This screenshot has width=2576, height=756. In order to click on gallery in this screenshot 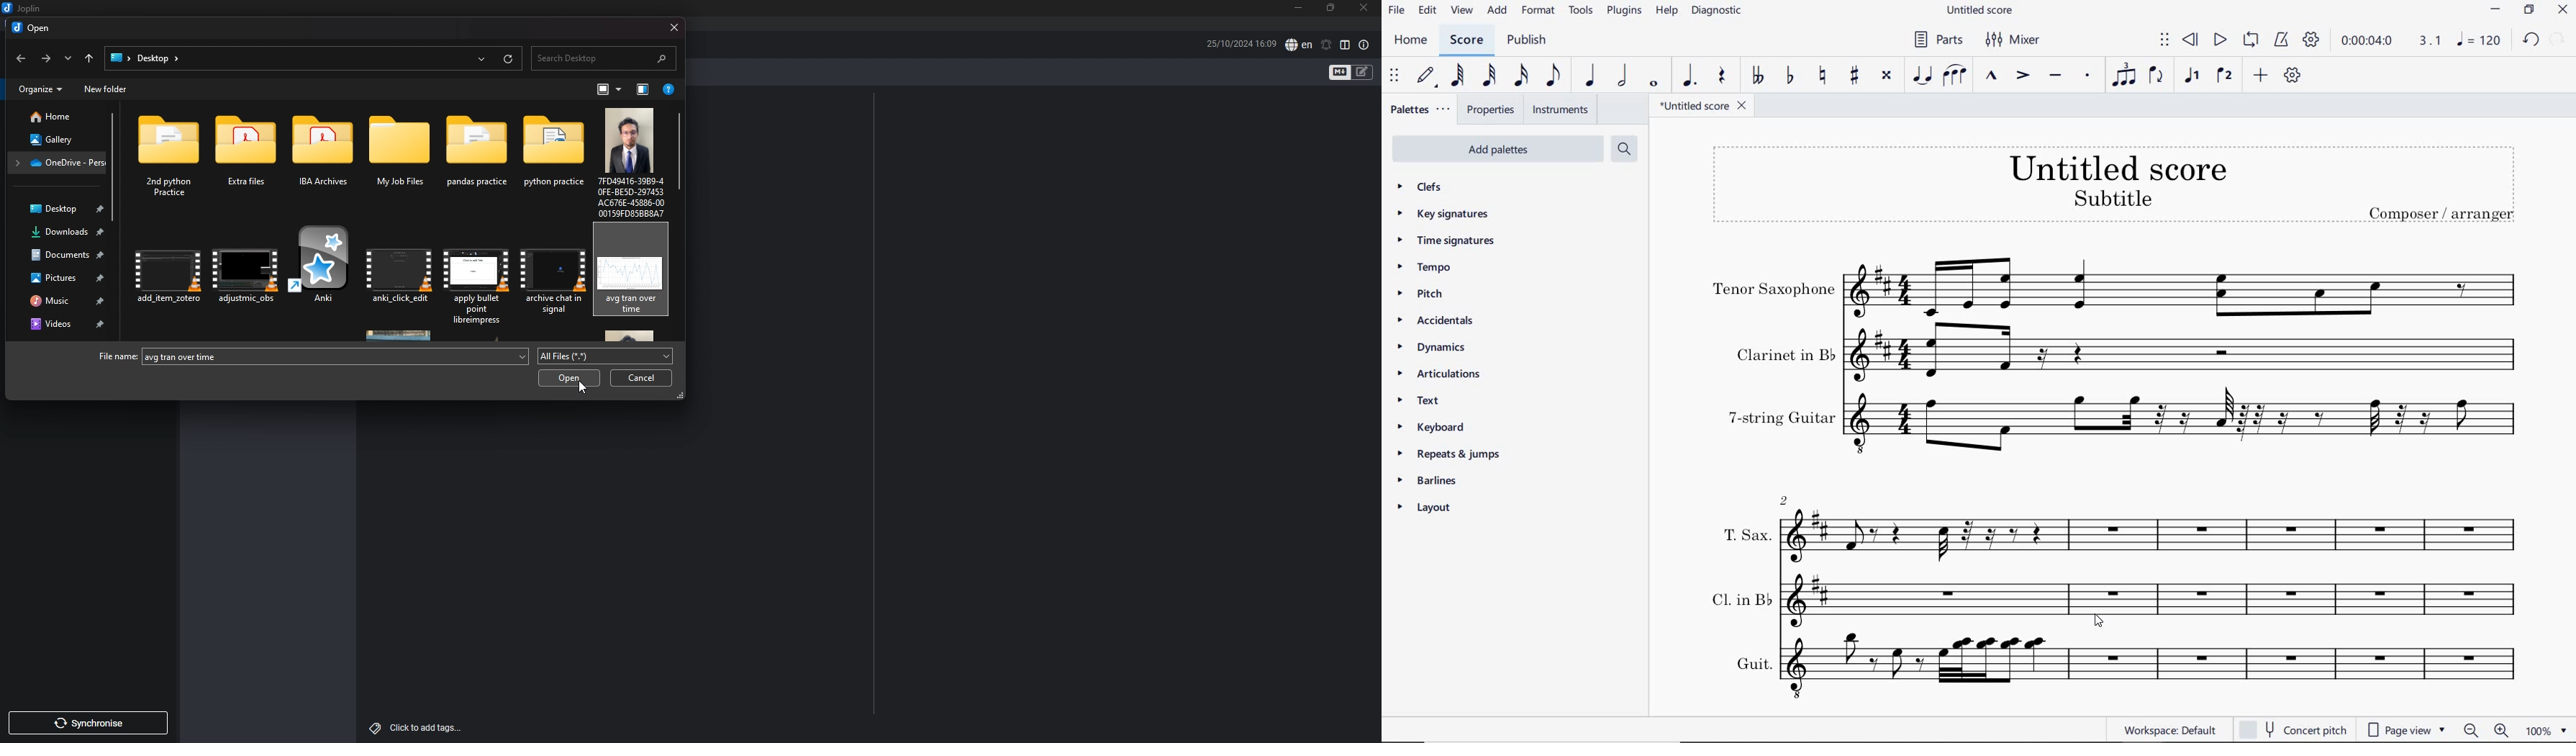, I will do `click(55, 138)`.